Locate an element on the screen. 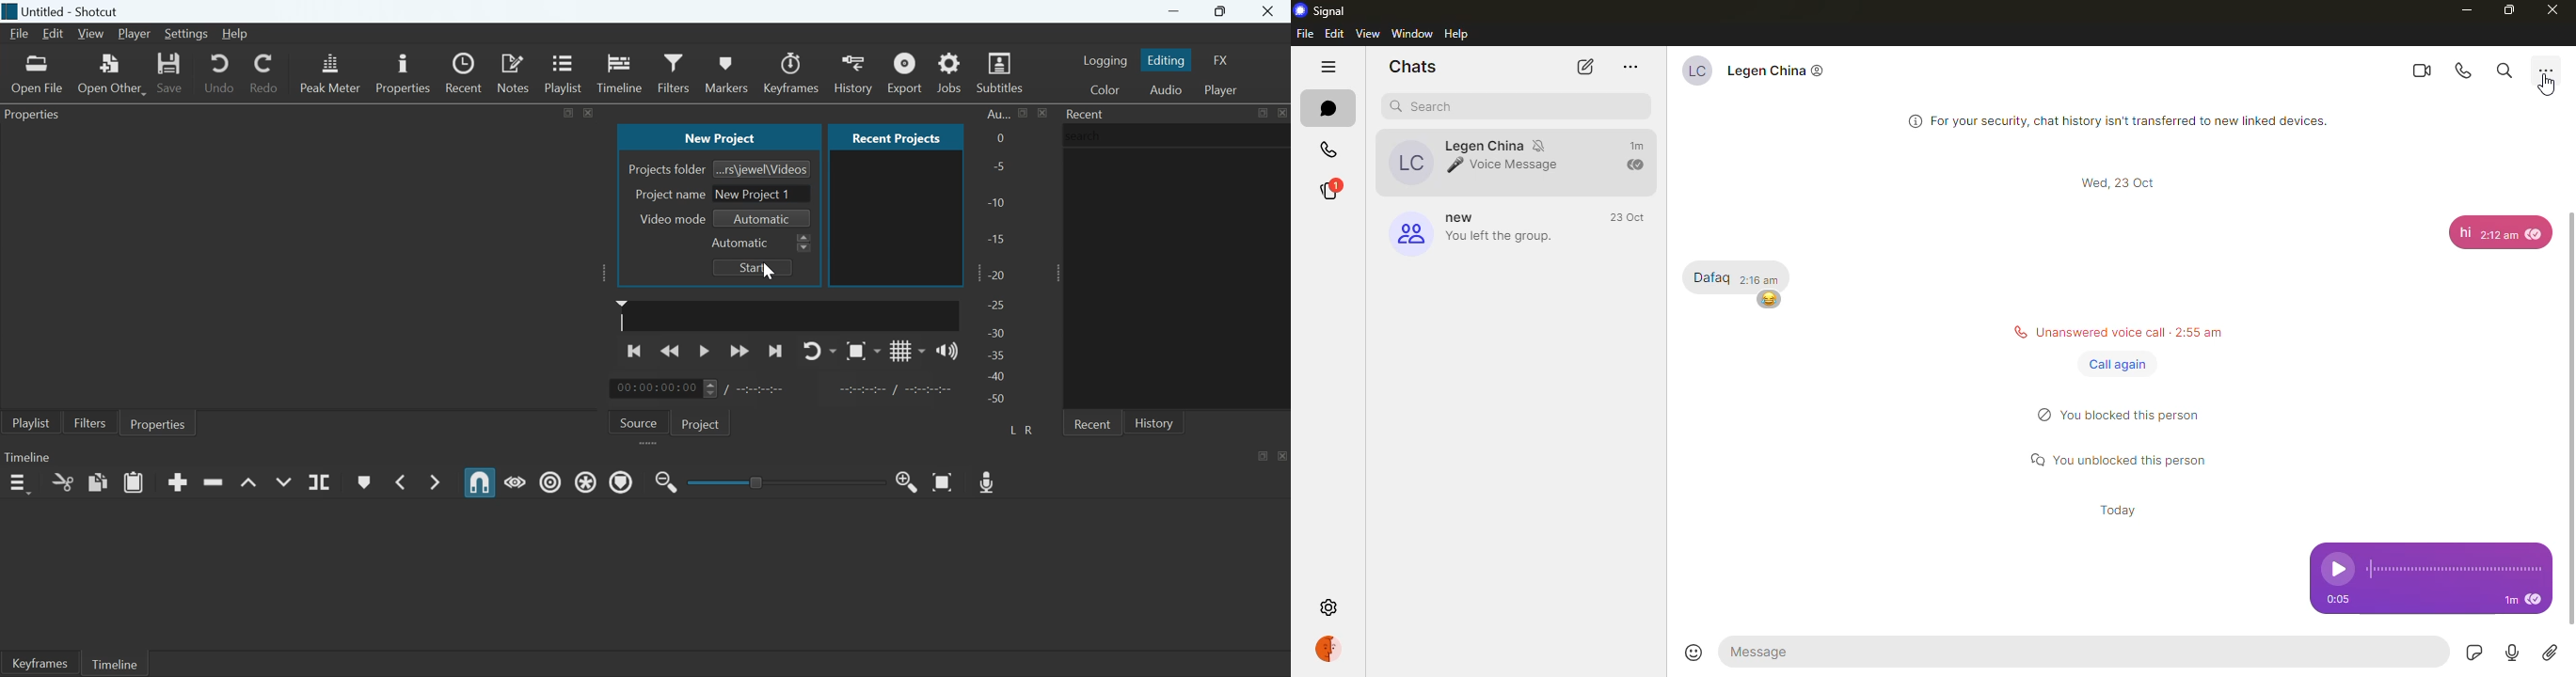  Video mode is located at coordinates (669, 219).